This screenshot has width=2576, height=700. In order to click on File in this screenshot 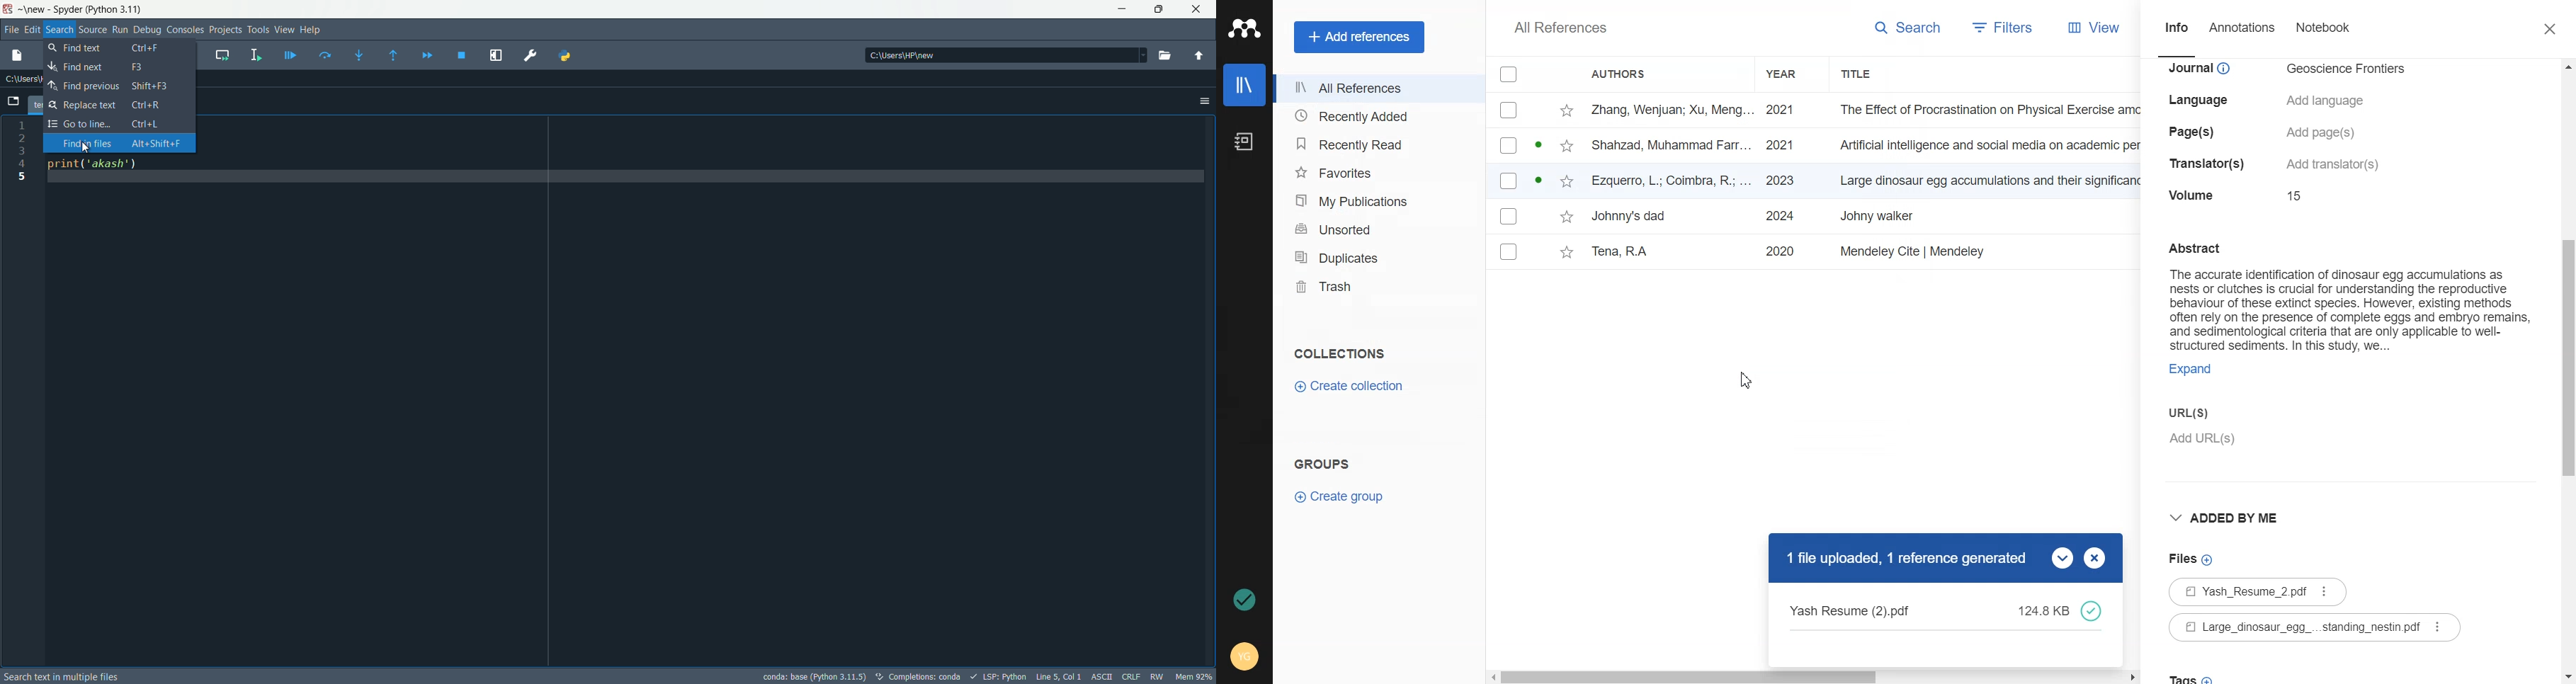, I will do `click(1871, 181)`.